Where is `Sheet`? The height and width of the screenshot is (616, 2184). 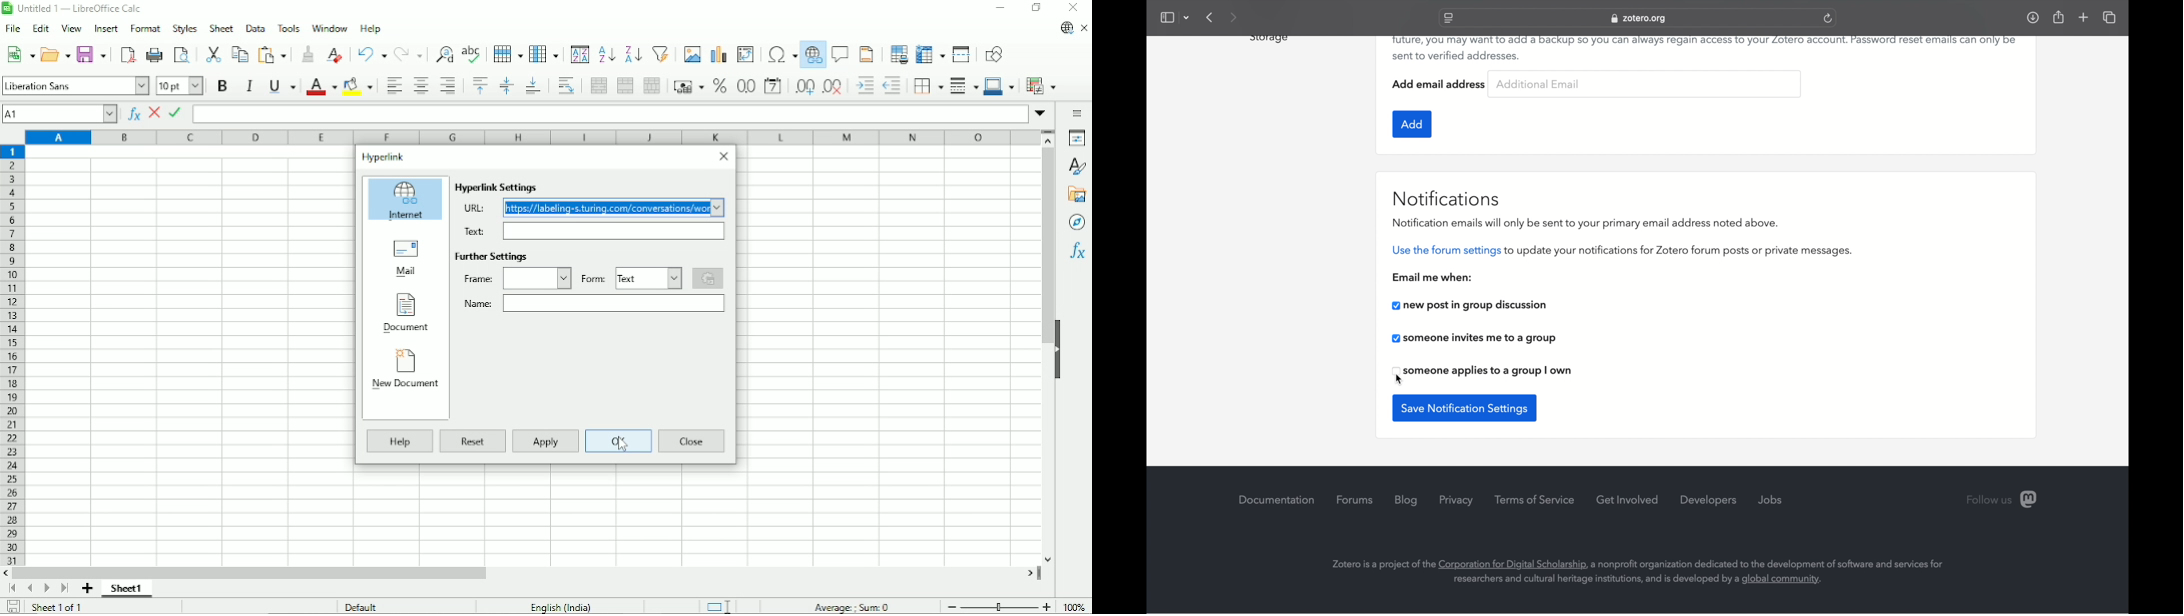
Sheet is located at coordinates (222, 28).